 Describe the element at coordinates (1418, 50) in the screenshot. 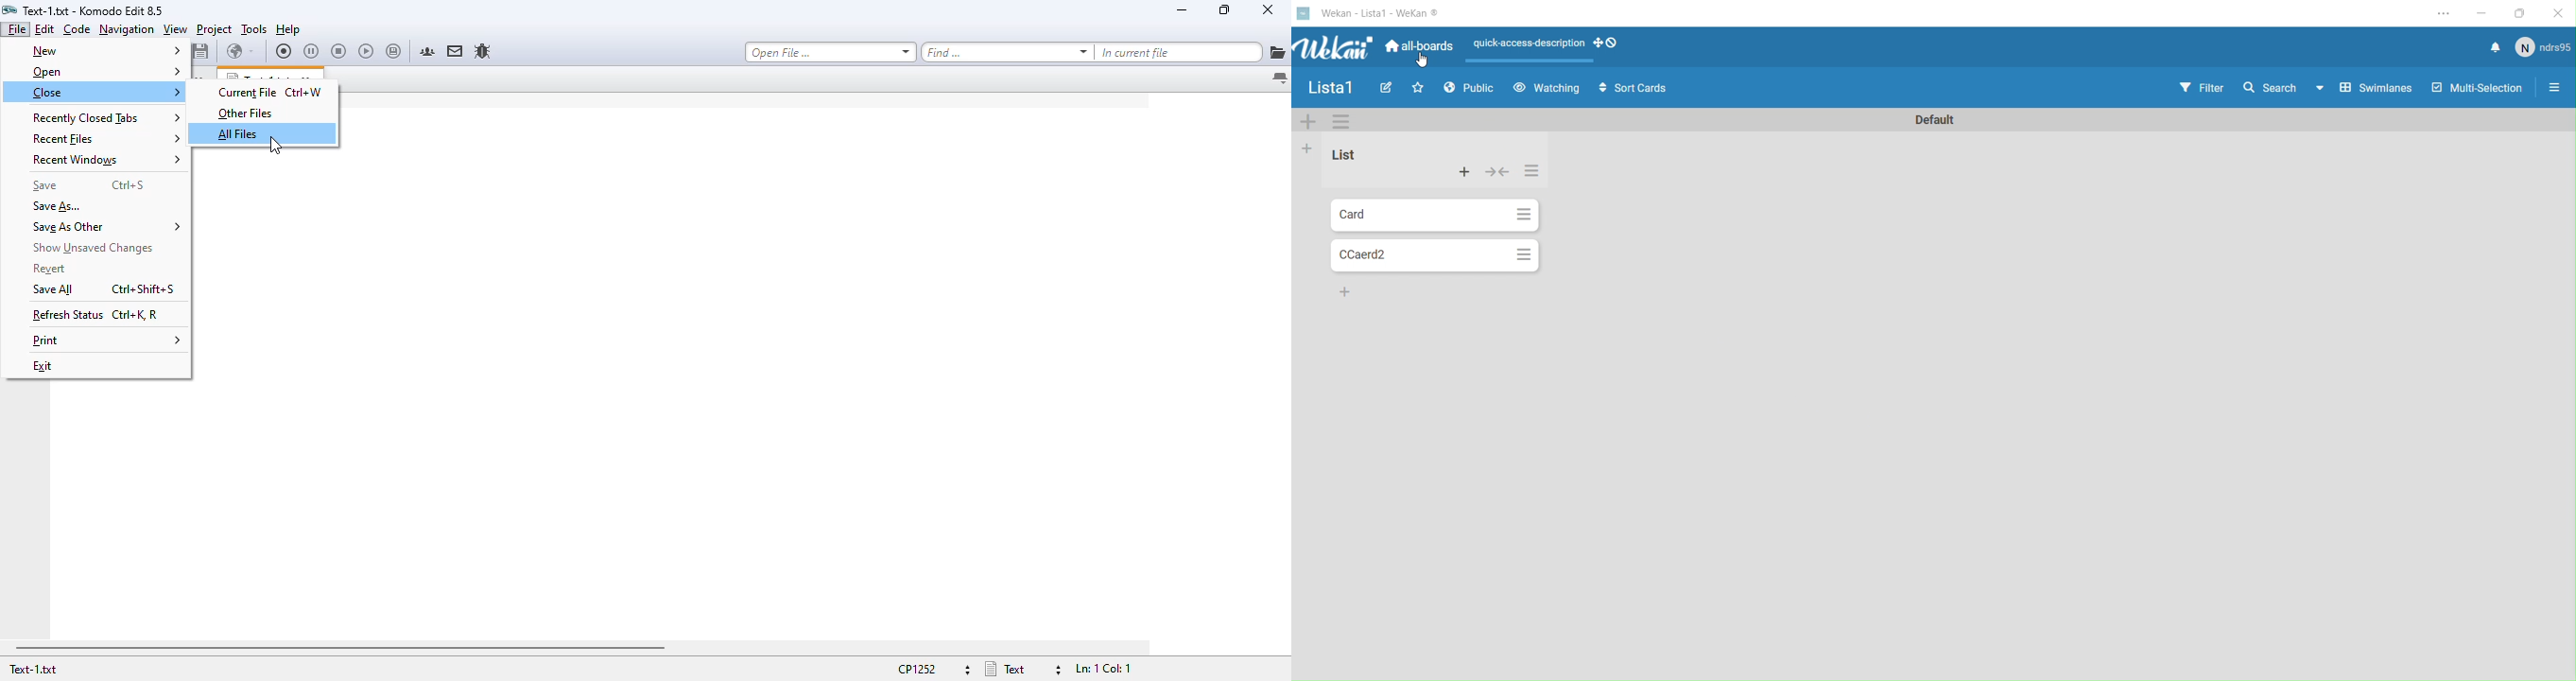

I see `All Boards` at that location.